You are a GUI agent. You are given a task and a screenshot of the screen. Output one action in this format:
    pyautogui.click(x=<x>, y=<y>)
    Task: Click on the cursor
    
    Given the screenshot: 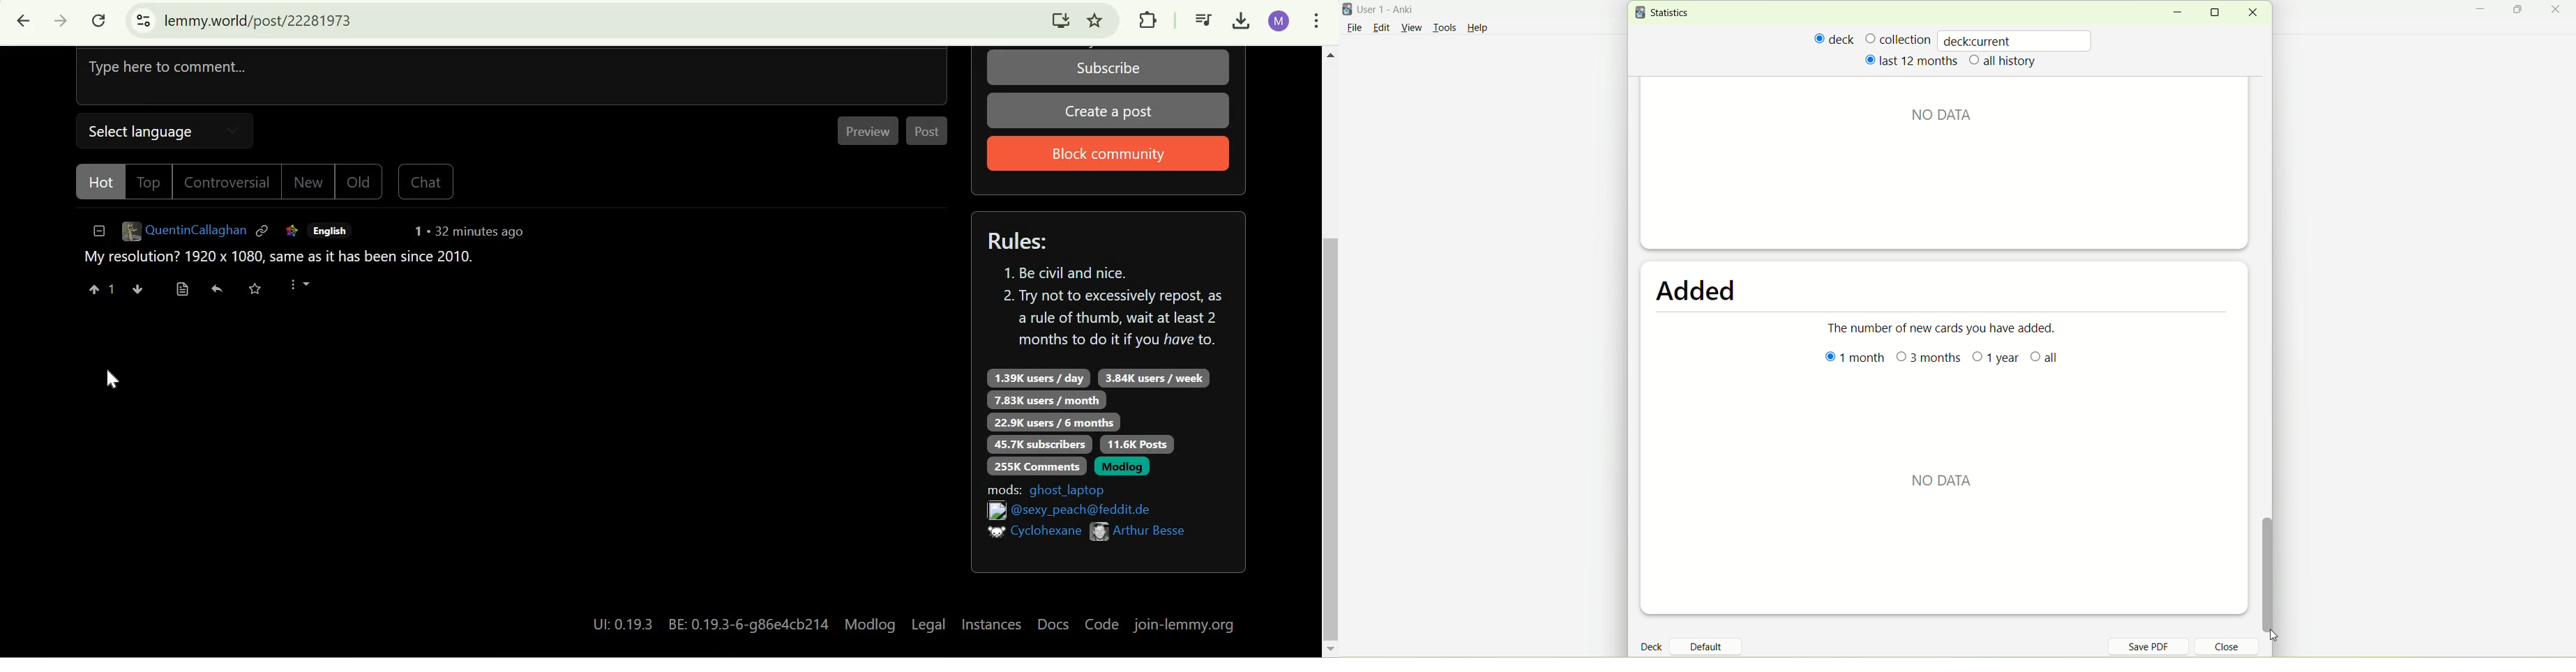 What is the action you would take?
    pyautogui.click(x=2277, y=637)
    